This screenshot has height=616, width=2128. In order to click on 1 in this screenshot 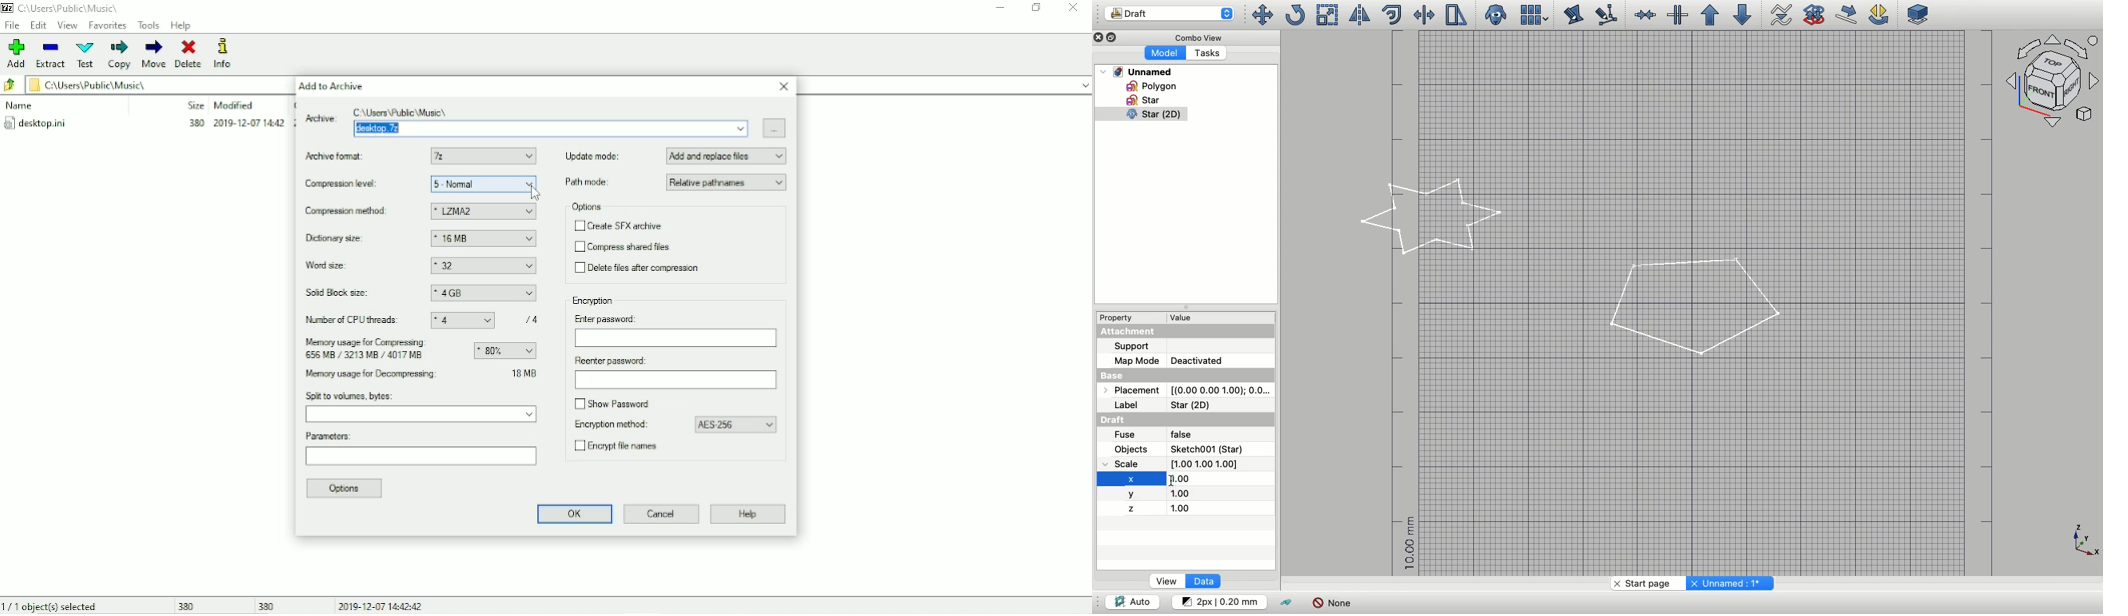, I will do `click(1192, 494)`.